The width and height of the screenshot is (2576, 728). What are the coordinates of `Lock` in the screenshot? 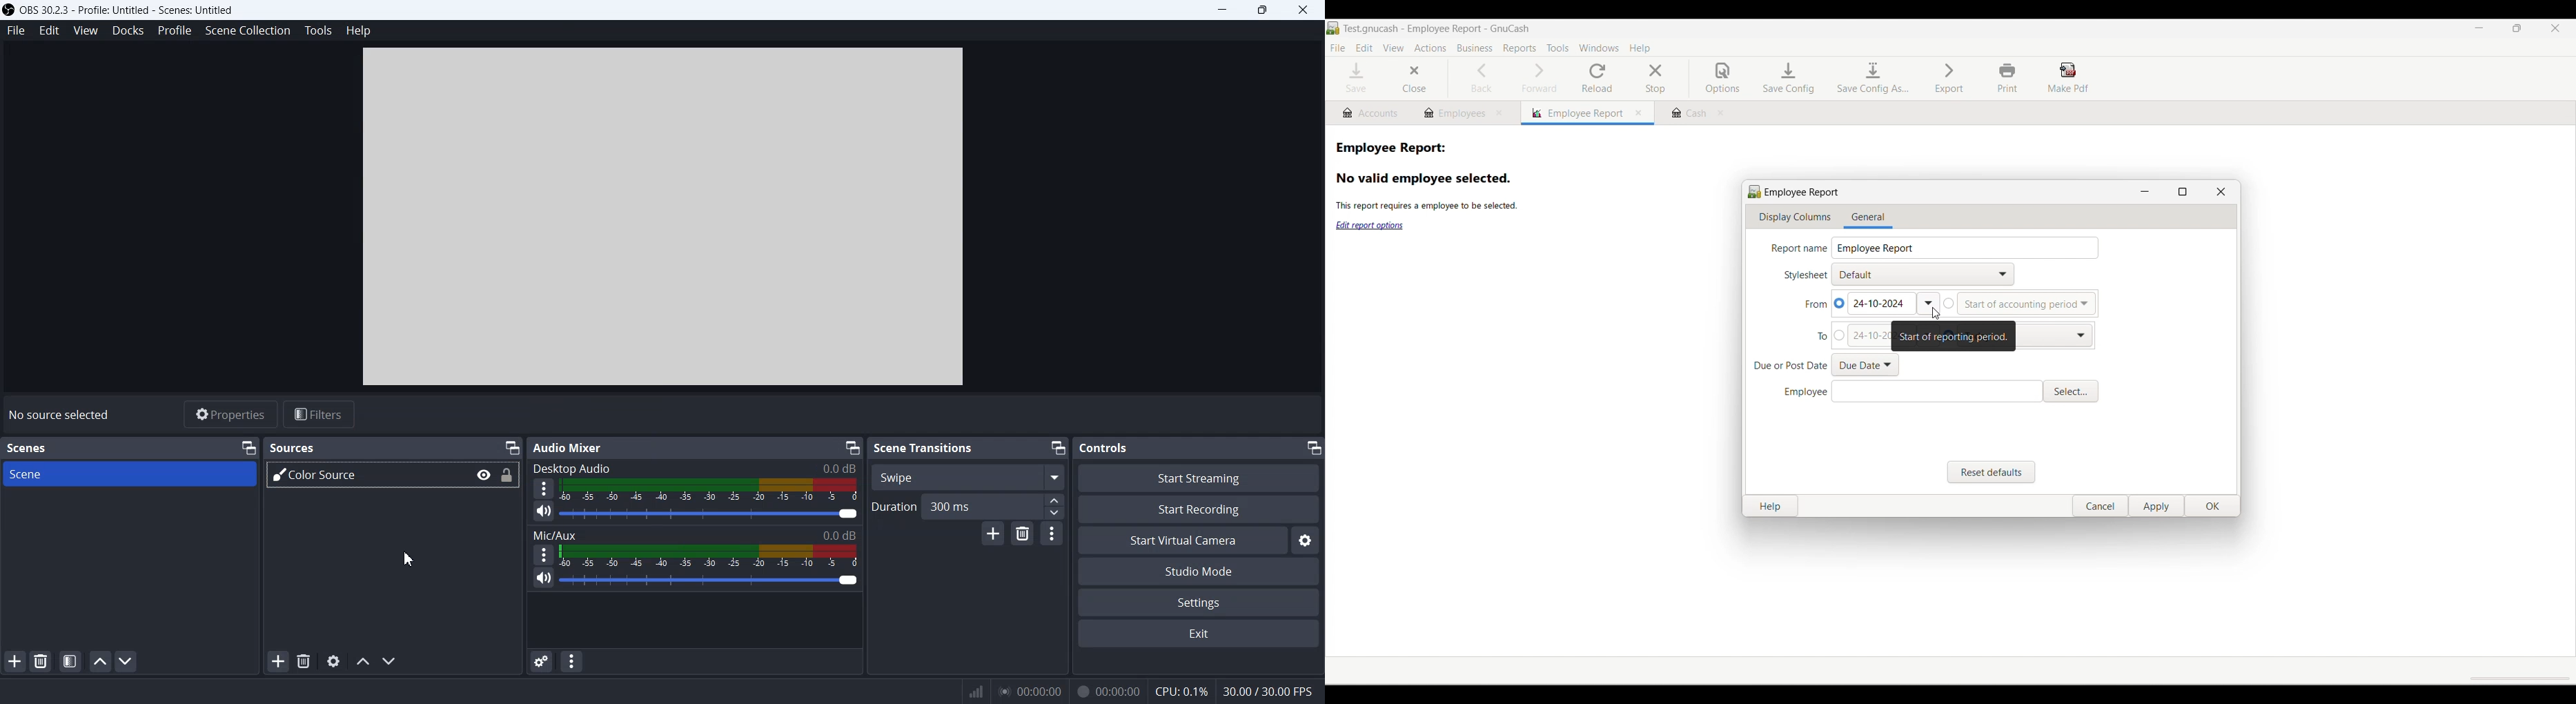 It's located at (507, 476).